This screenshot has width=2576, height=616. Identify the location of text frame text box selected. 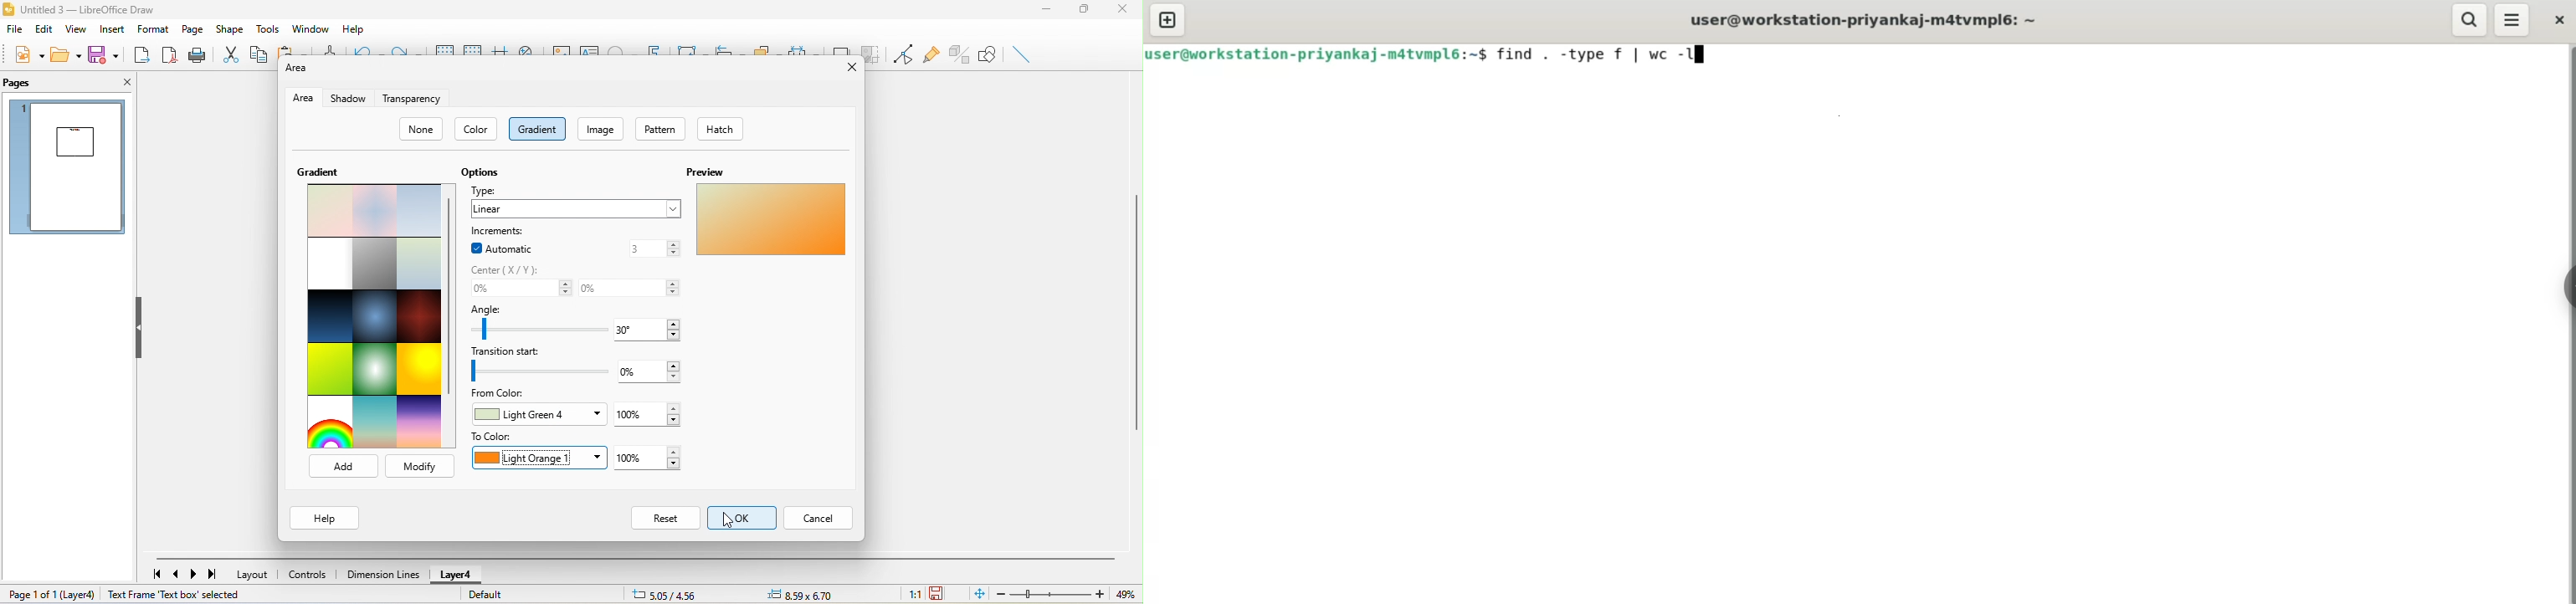
(176, 594).